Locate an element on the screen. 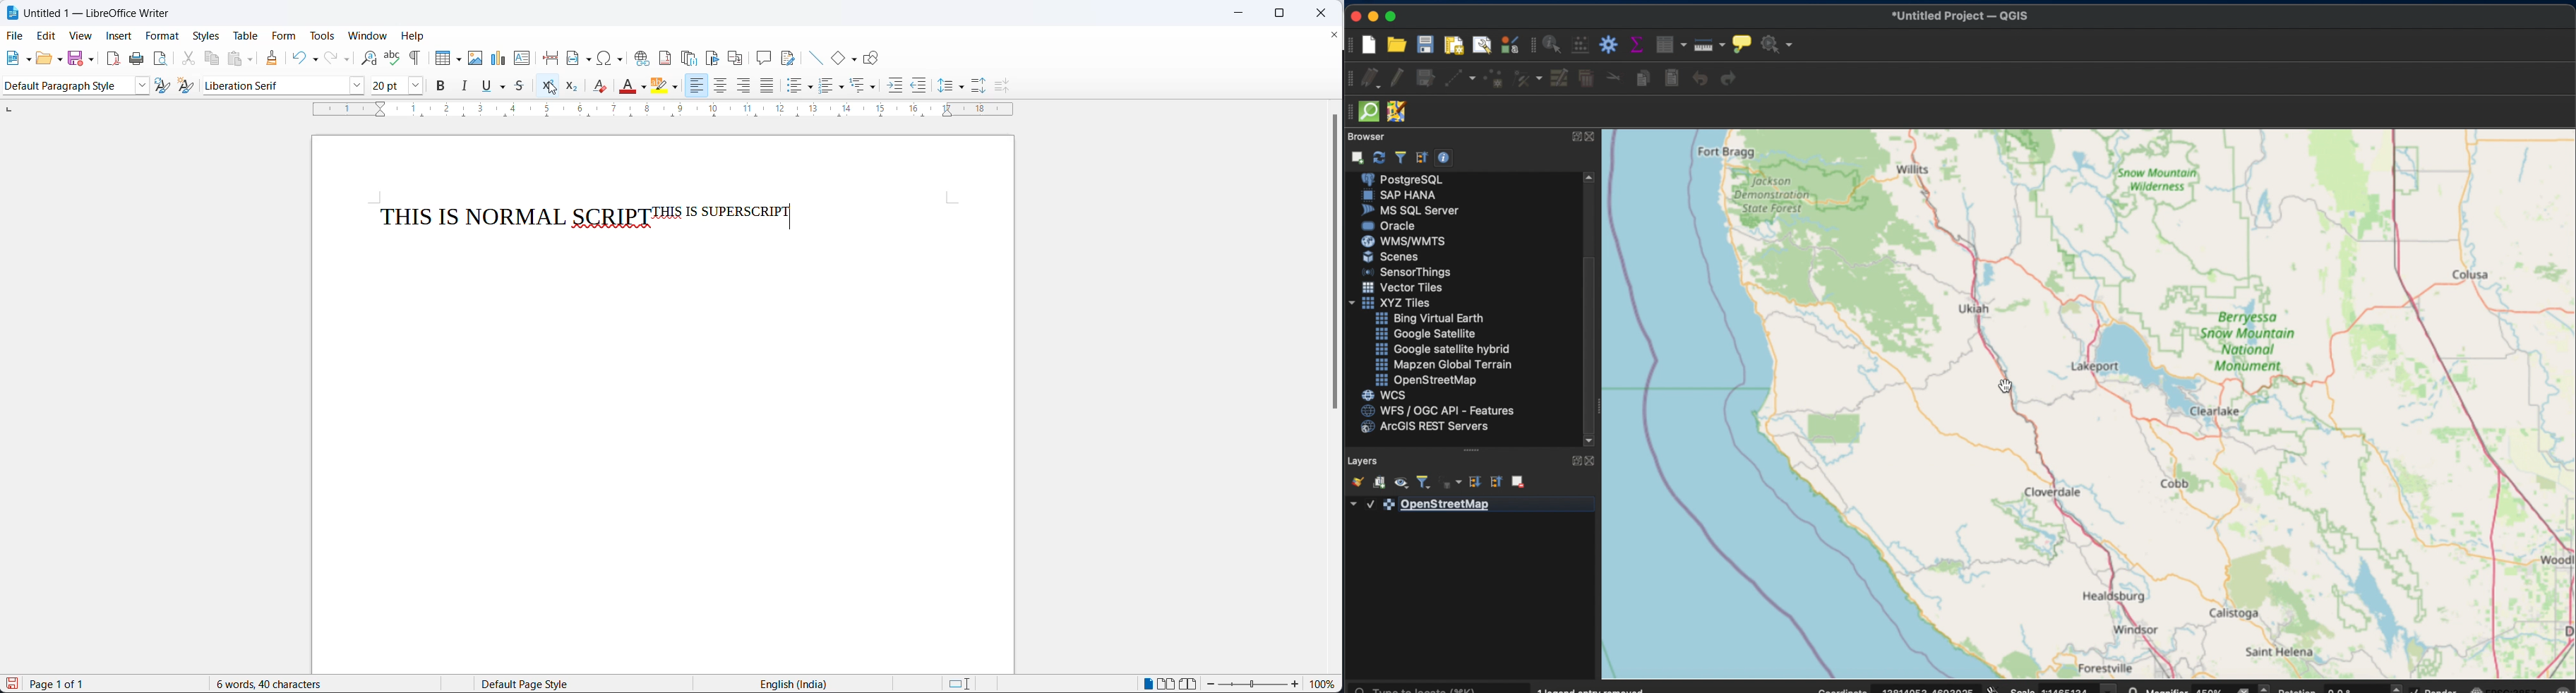 The height and width of the screenshot is (700, 2576). postergre sql is located at coordinates (1404, 178).